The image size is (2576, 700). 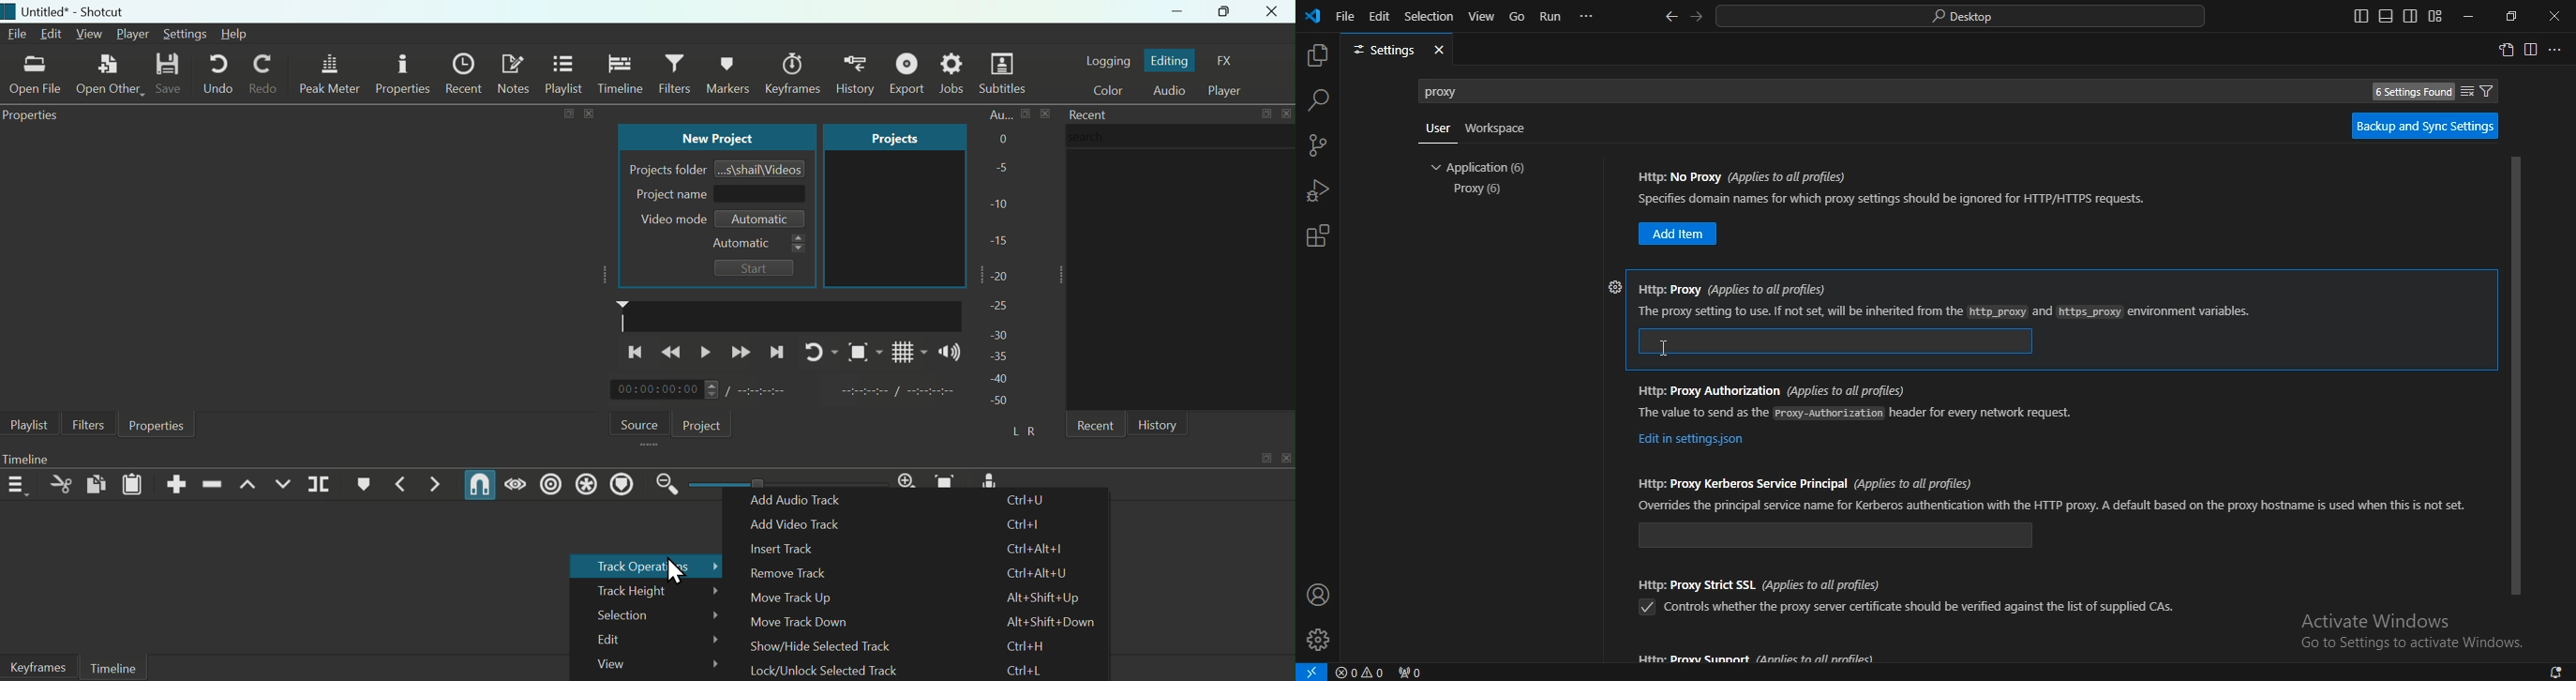 What do you see at coordinates (1026, 114) in the screenshot?
I see `make bigger` at bounding box center [1026, 114].